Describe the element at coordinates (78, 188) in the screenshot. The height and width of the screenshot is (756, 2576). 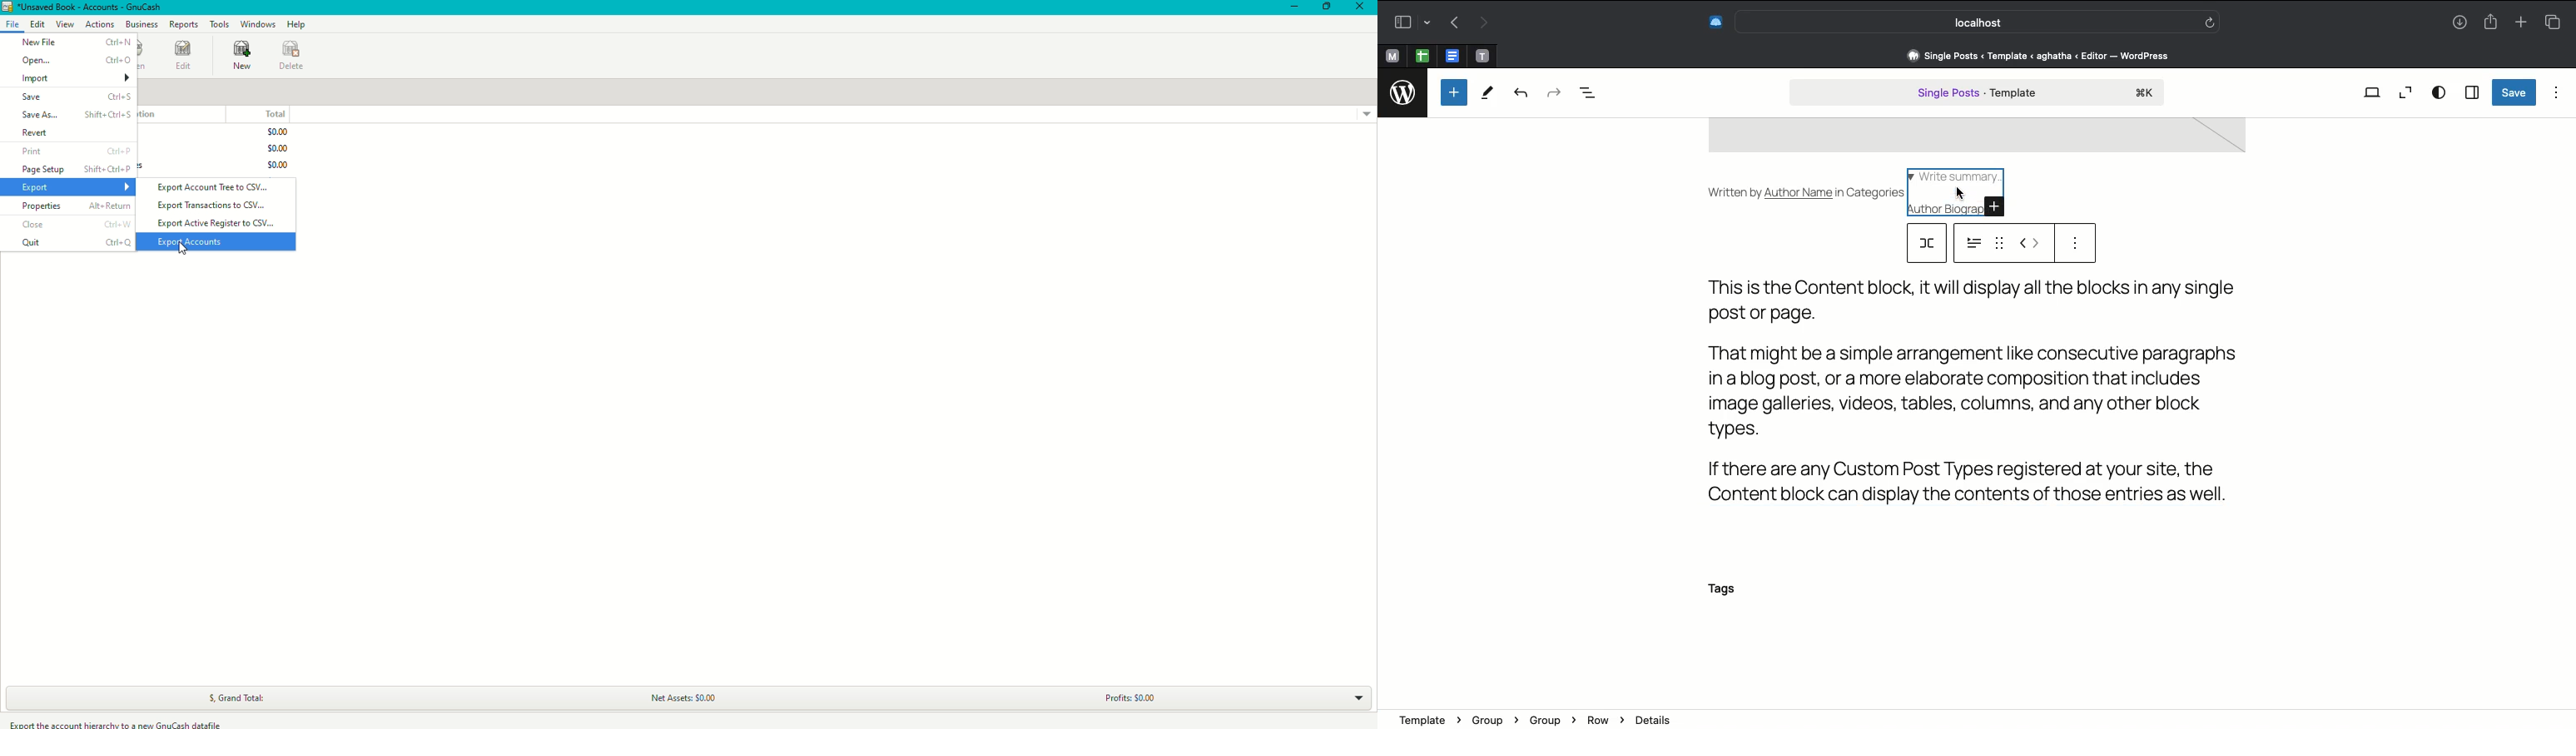
I see `Export` at that location.